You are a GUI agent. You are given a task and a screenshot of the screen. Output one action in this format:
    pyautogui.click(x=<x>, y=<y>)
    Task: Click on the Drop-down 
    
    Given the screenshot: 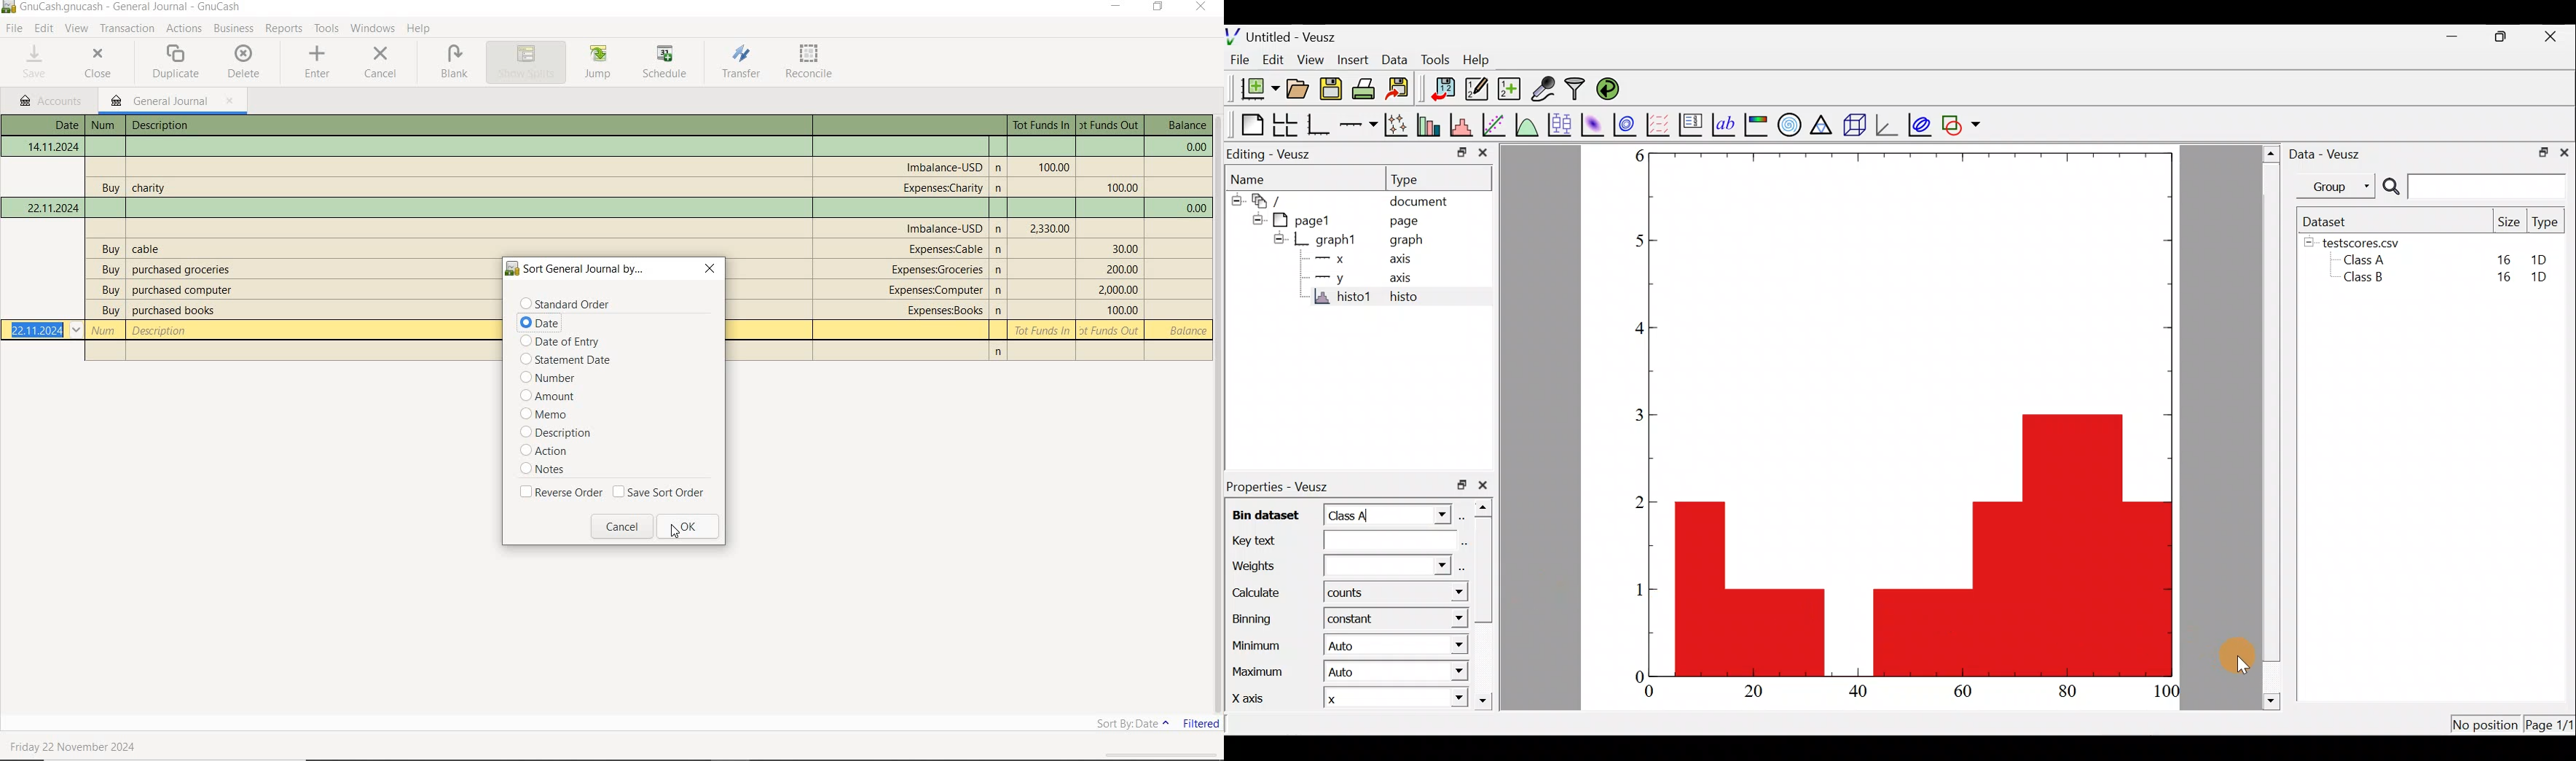 What is the action you would take?
    pyautogui.click(x=76, y=330)
    